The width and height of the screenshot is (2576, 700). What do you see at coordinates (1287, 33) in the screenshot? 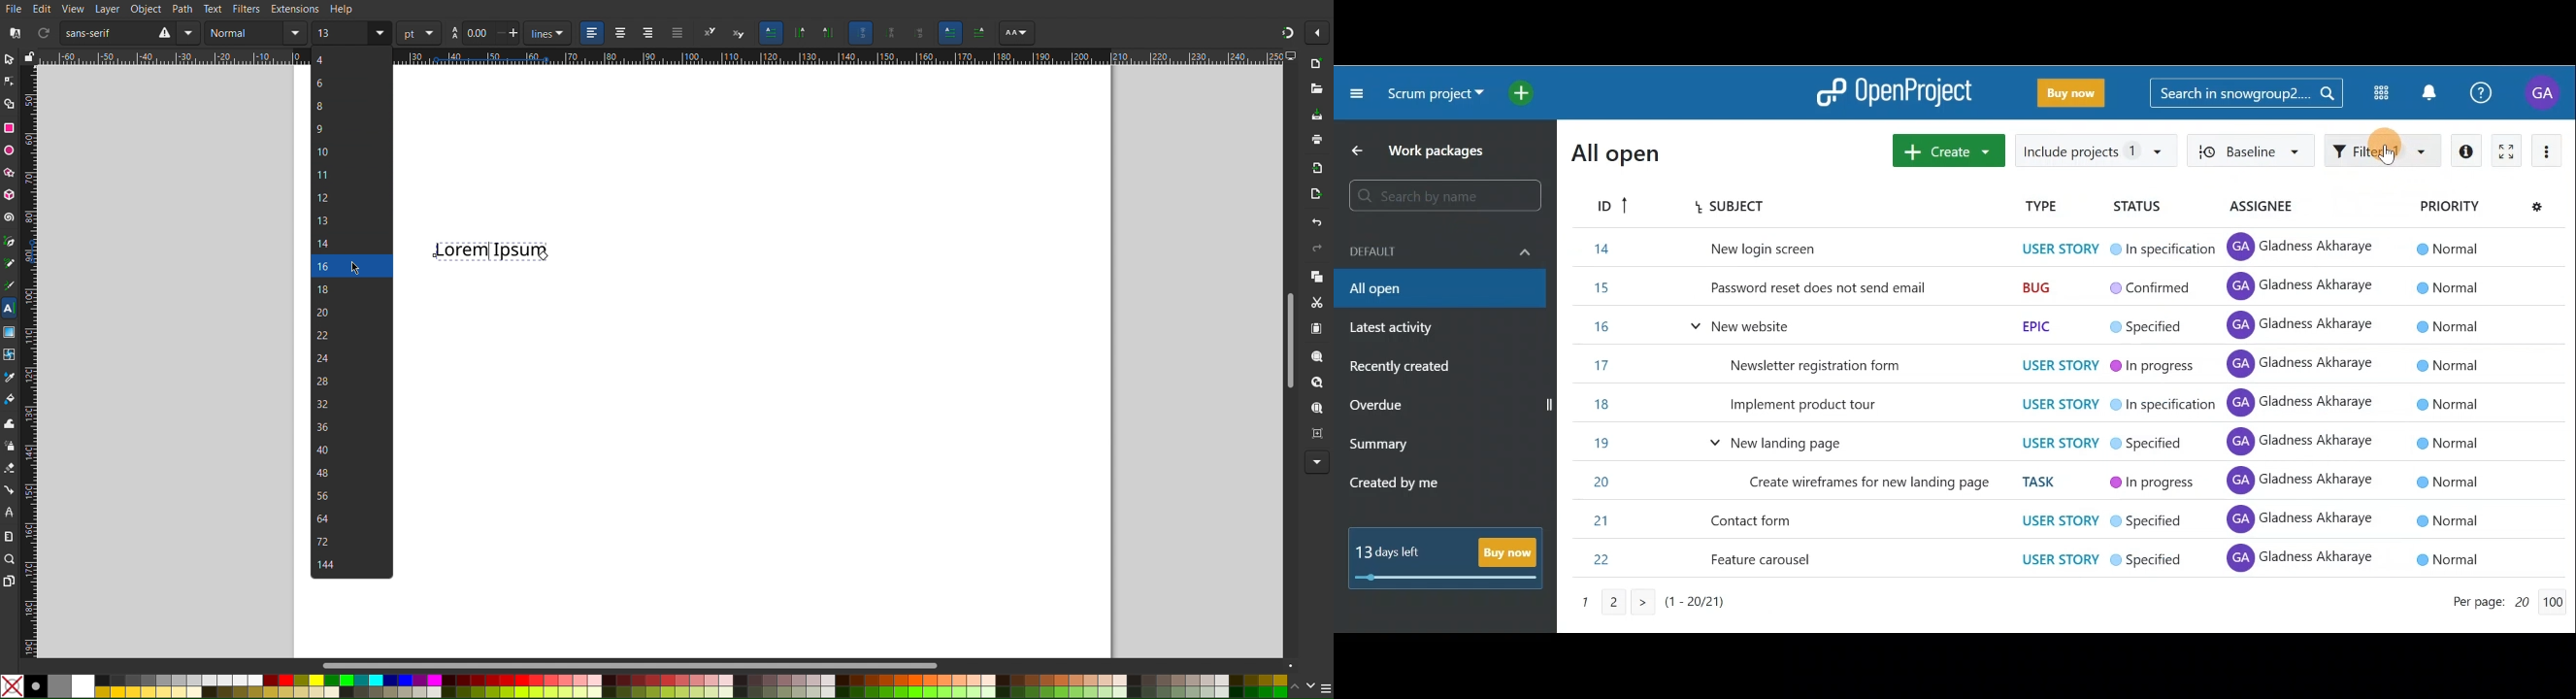
I see `Snapping` at bounding box center [1287, 33].